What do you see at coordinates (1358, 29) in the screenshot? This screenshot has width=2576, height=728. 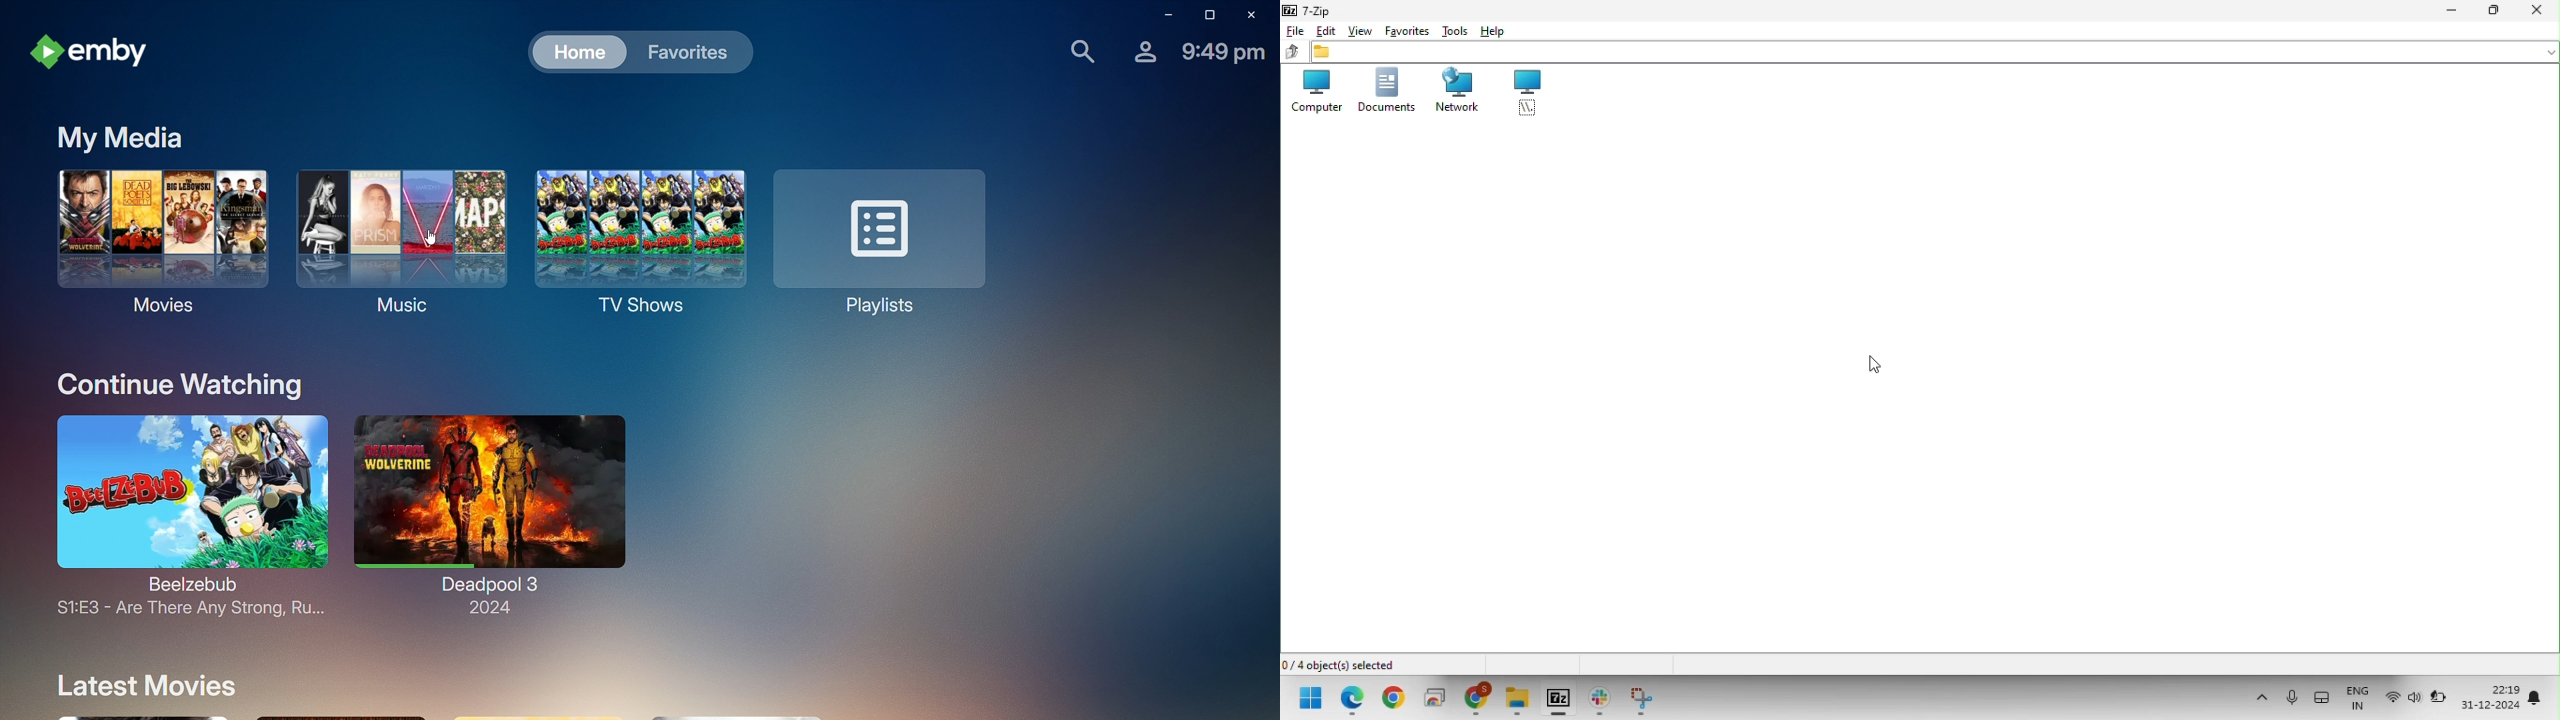 I see `View` at bounding box center [1358, 29].